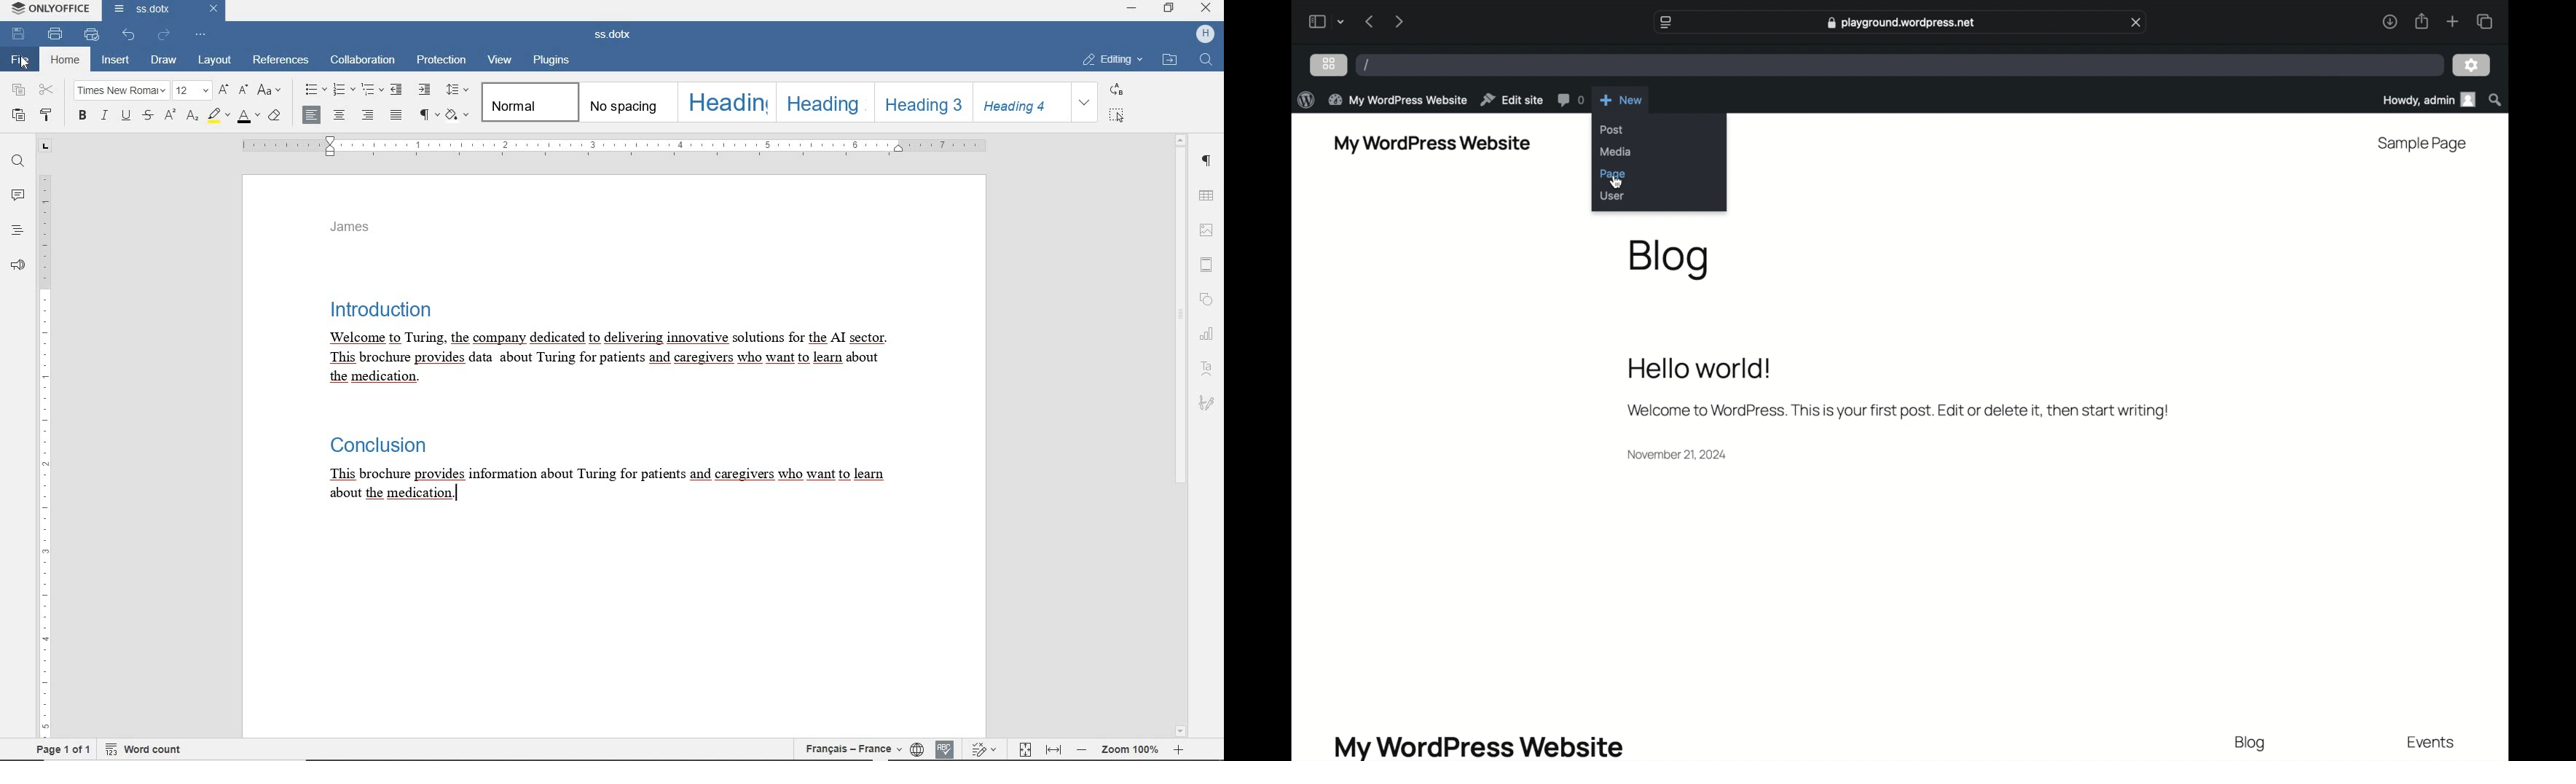 The height and width of the screenshot is (784, 2576). I want to click on DECREASE INDENT, so click(397, 90).